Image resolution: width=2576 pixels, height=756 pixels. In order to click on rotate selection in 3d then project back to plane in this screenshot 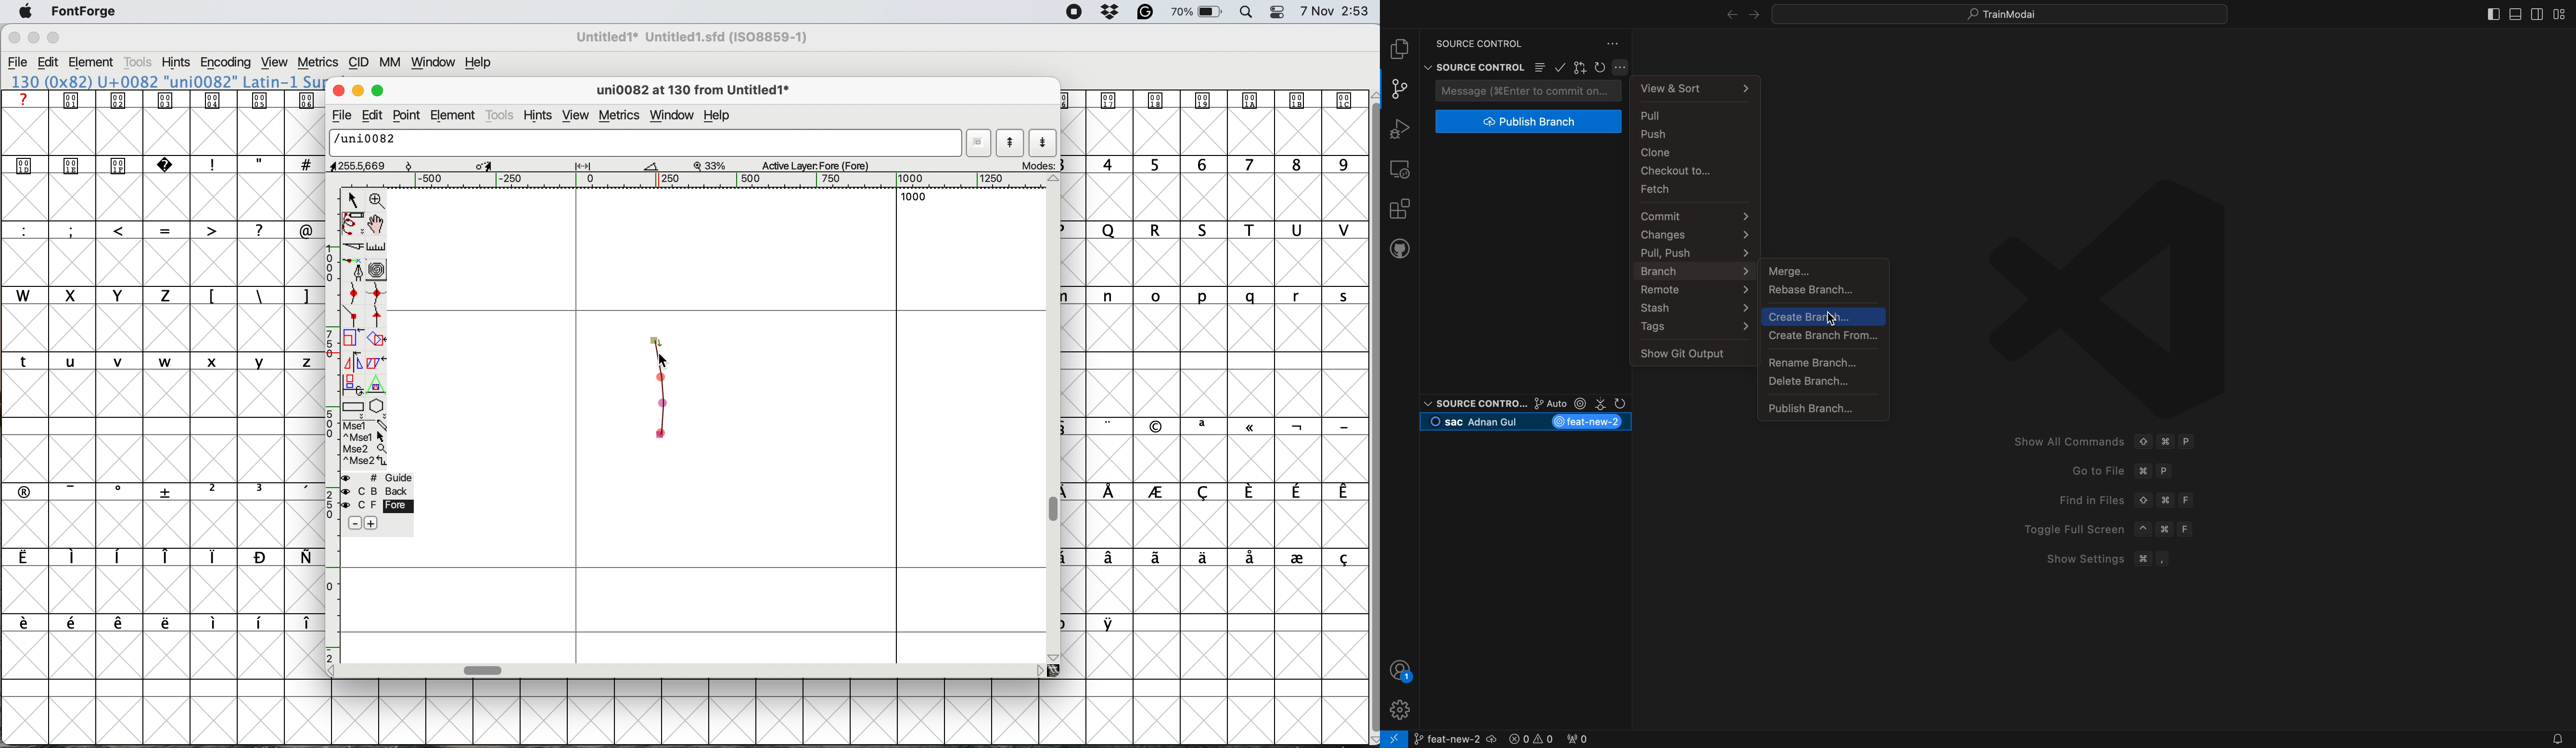, I will do `click(353, 385)`.